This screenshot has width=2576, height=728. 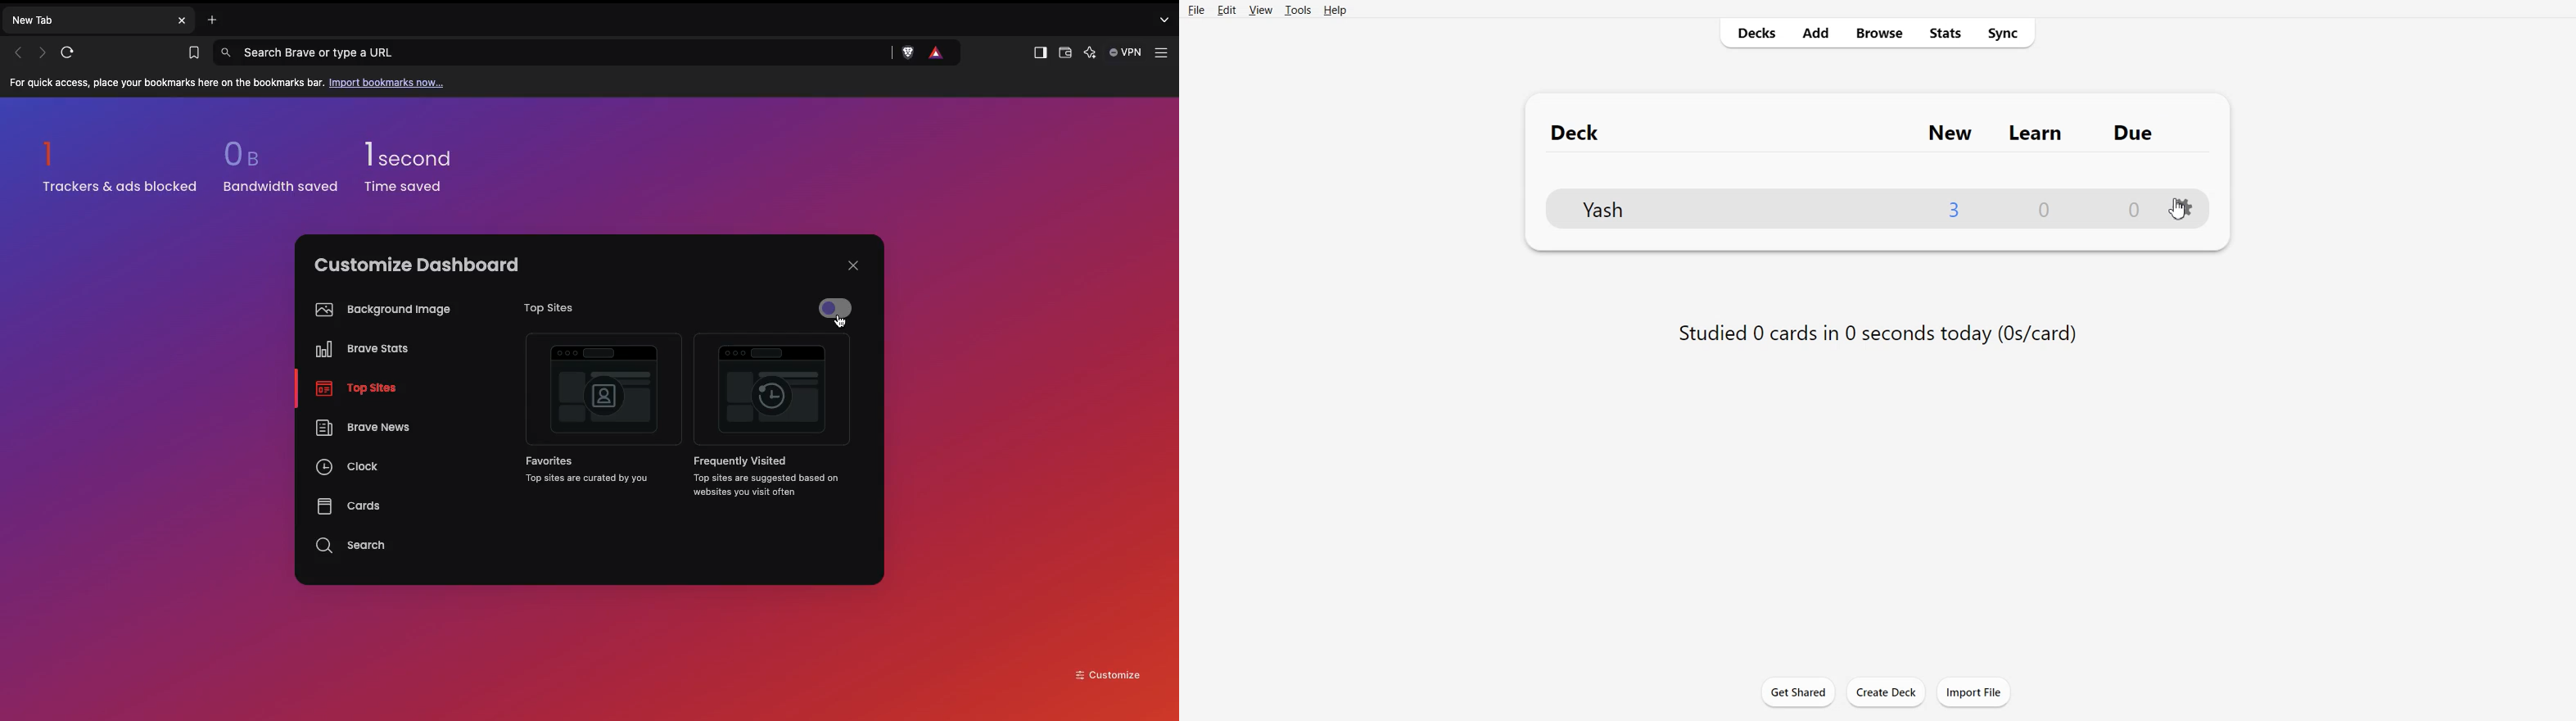 I want to click on Stats, so click(x=1943, y=33).